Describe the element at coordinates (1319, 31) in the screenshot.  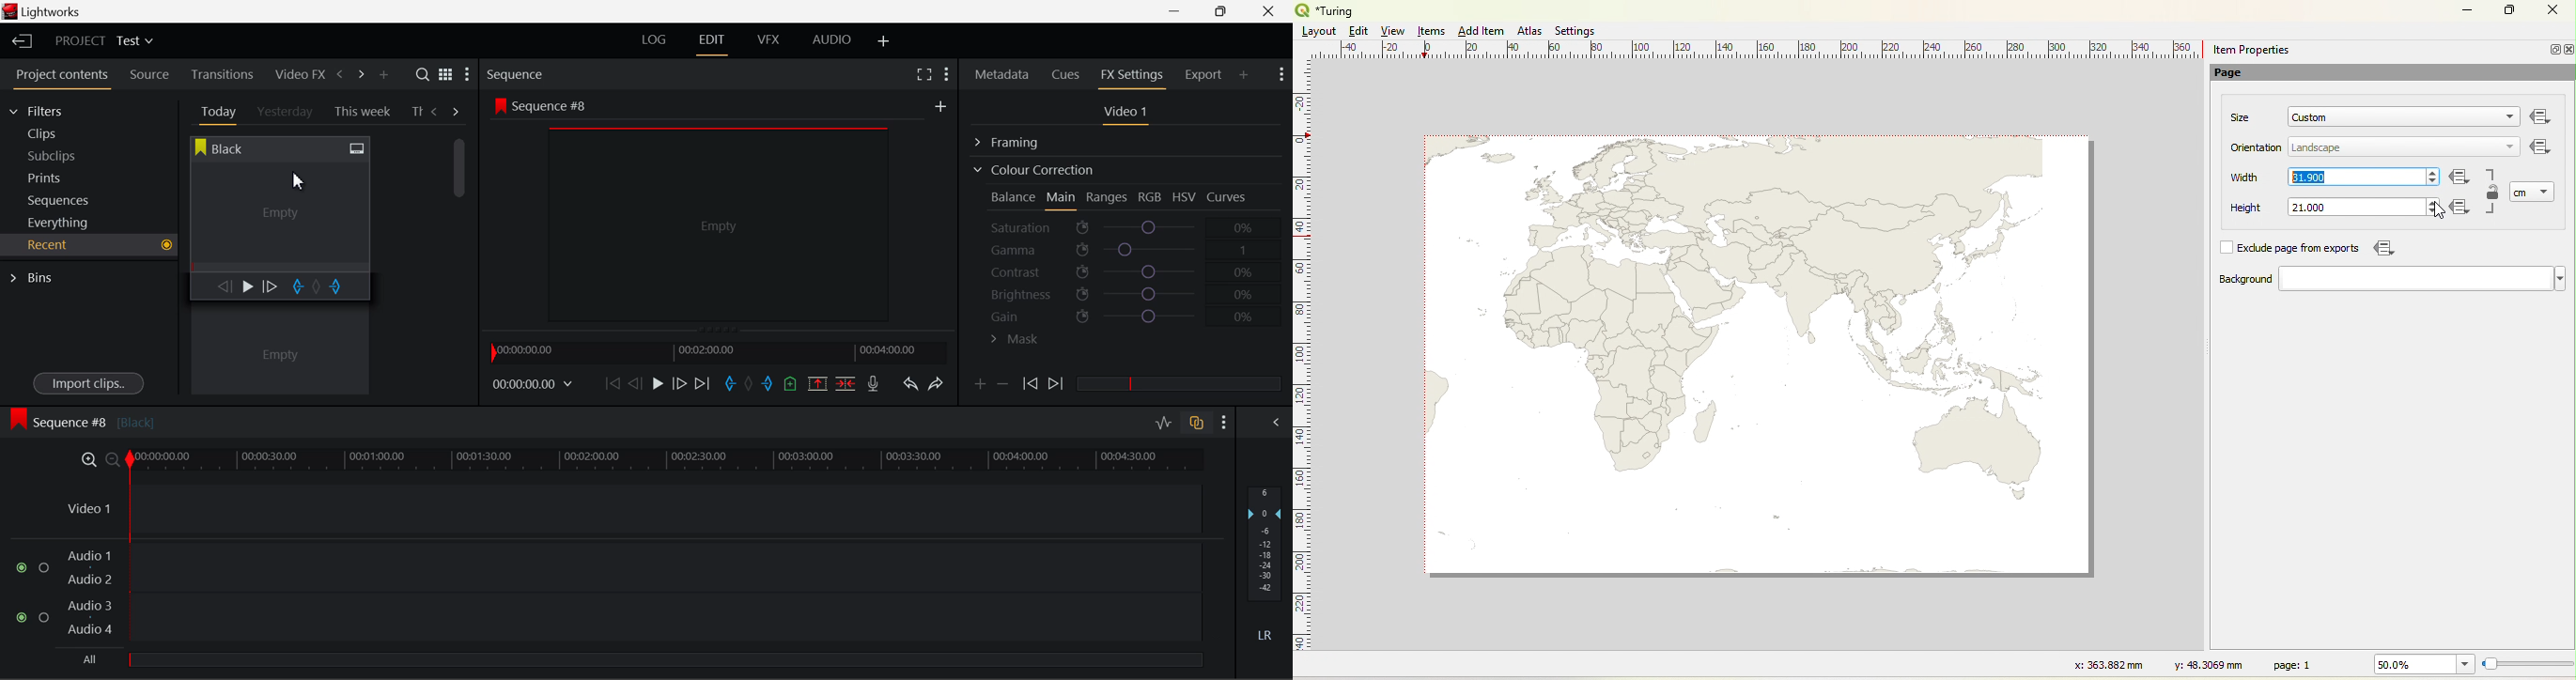
I see `Layout` at that location.